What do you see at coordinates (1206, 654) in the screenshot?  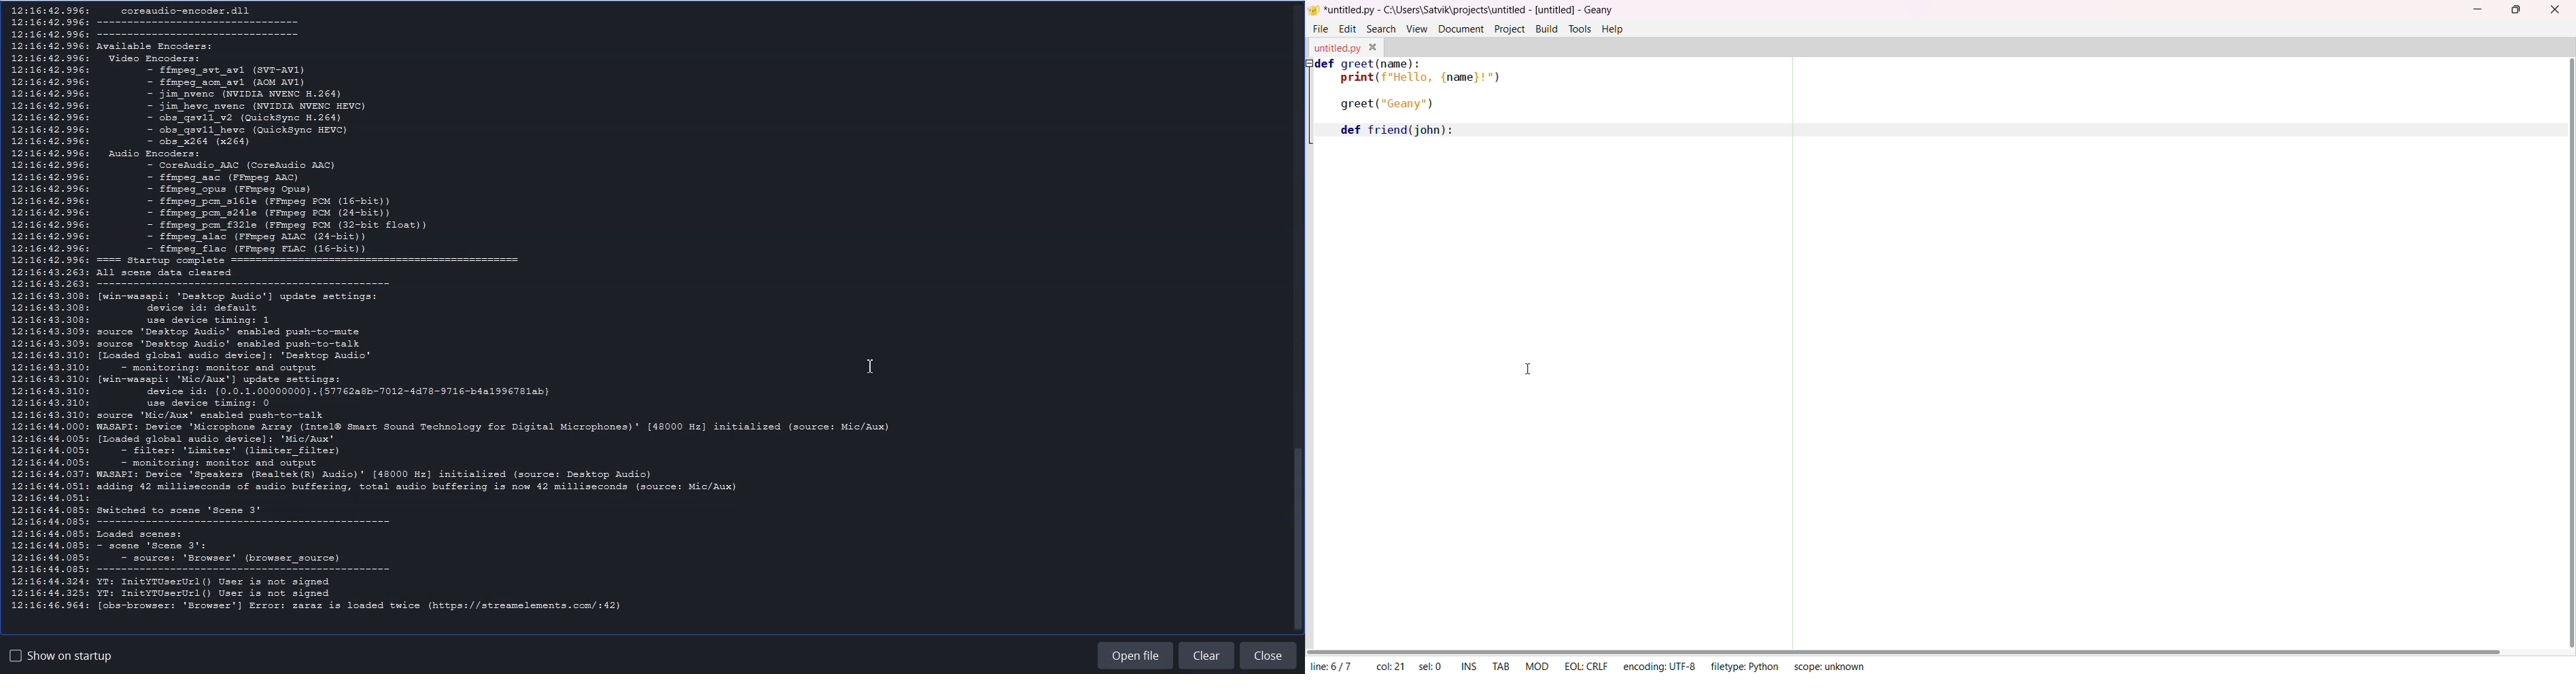 I see `Clear` at bounding box center [1206, 654].